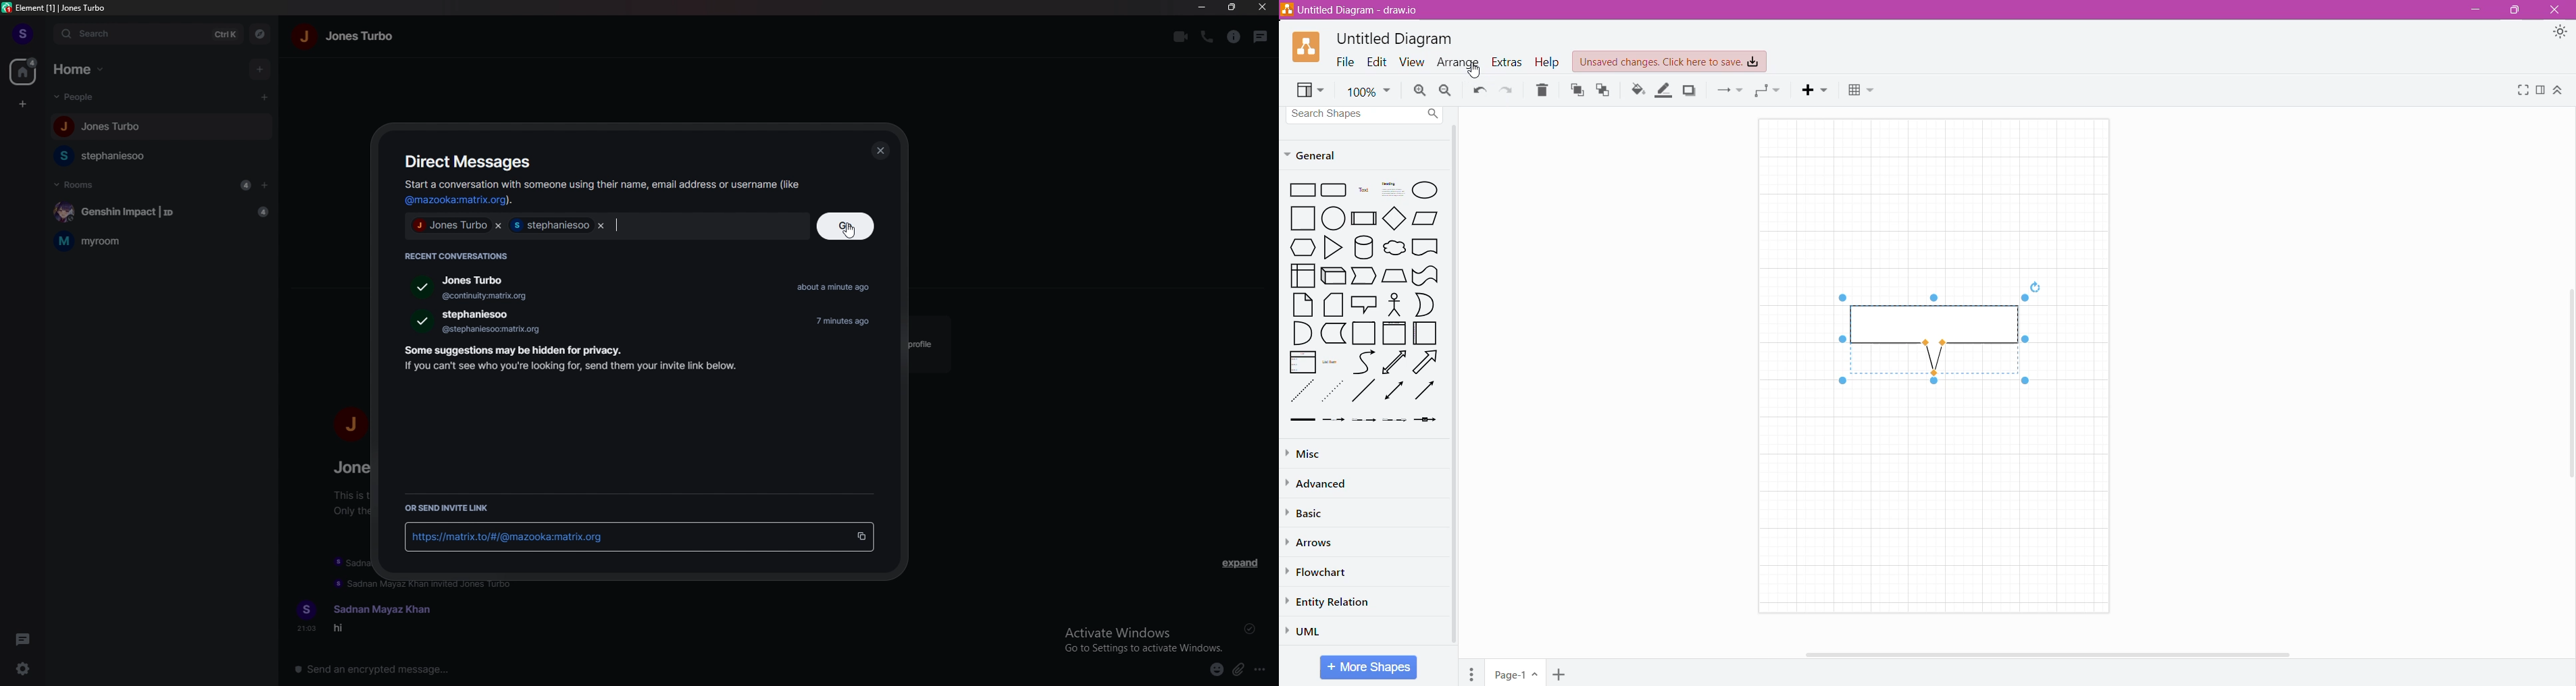  I want to click on jones turbo, so click(361, 37).